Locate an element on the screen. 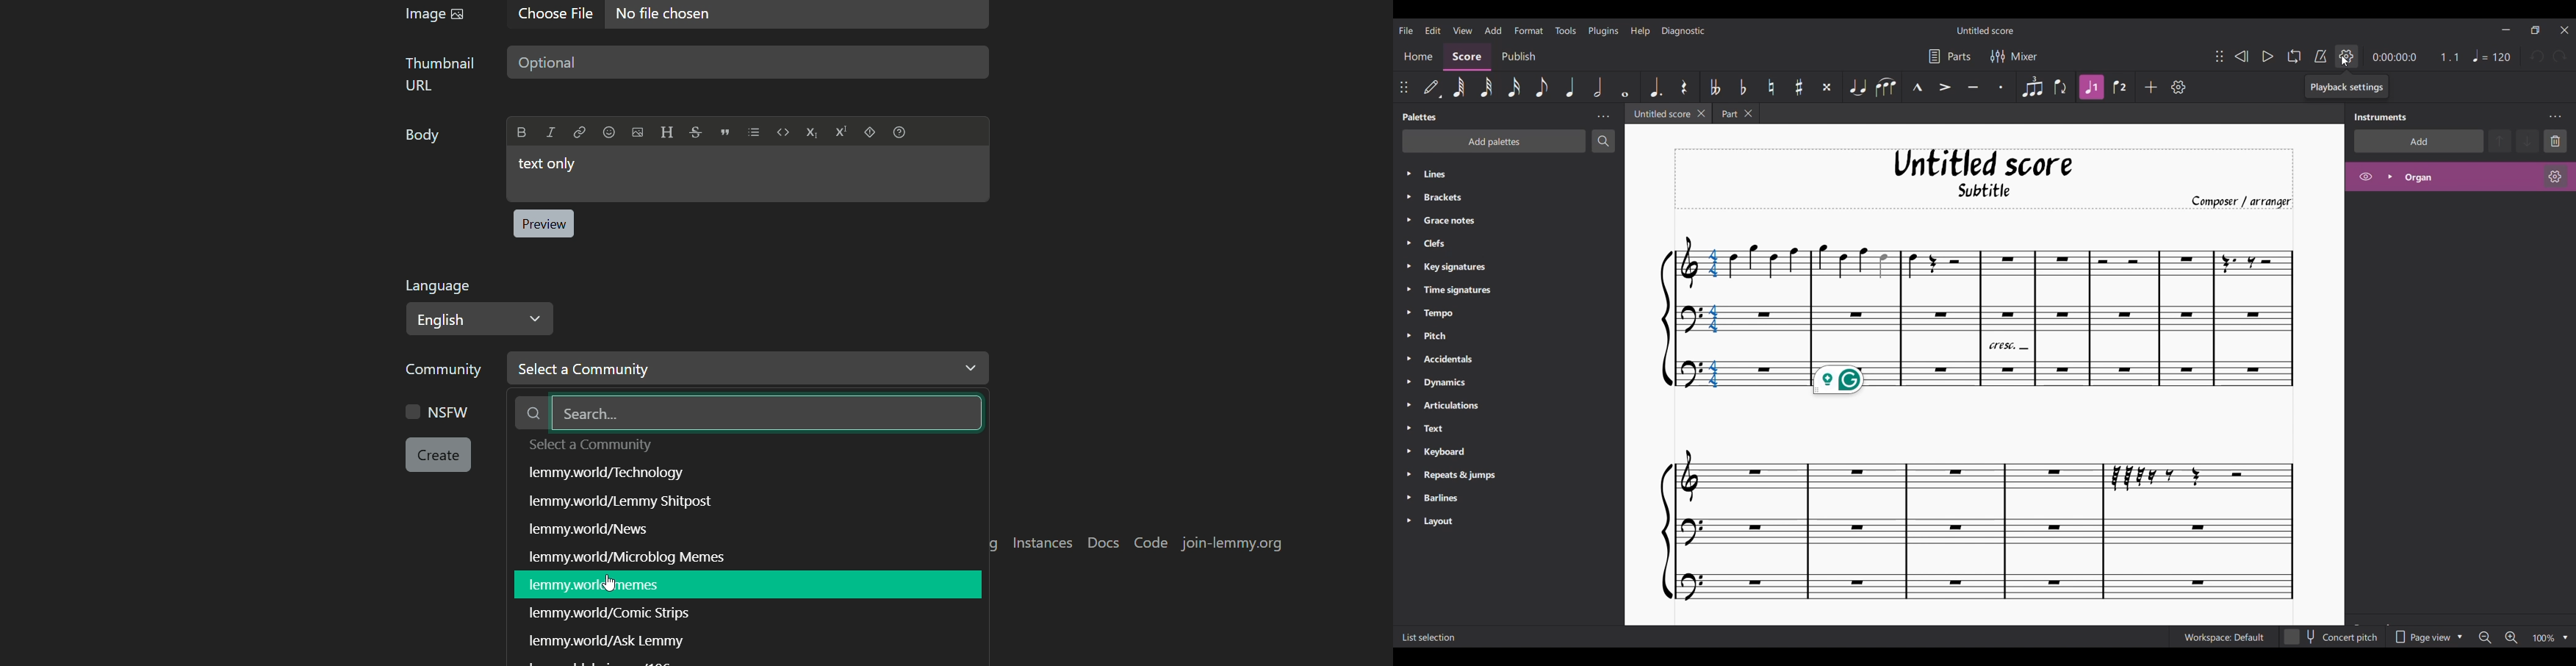  docs is located at coordinates (1105, 543).